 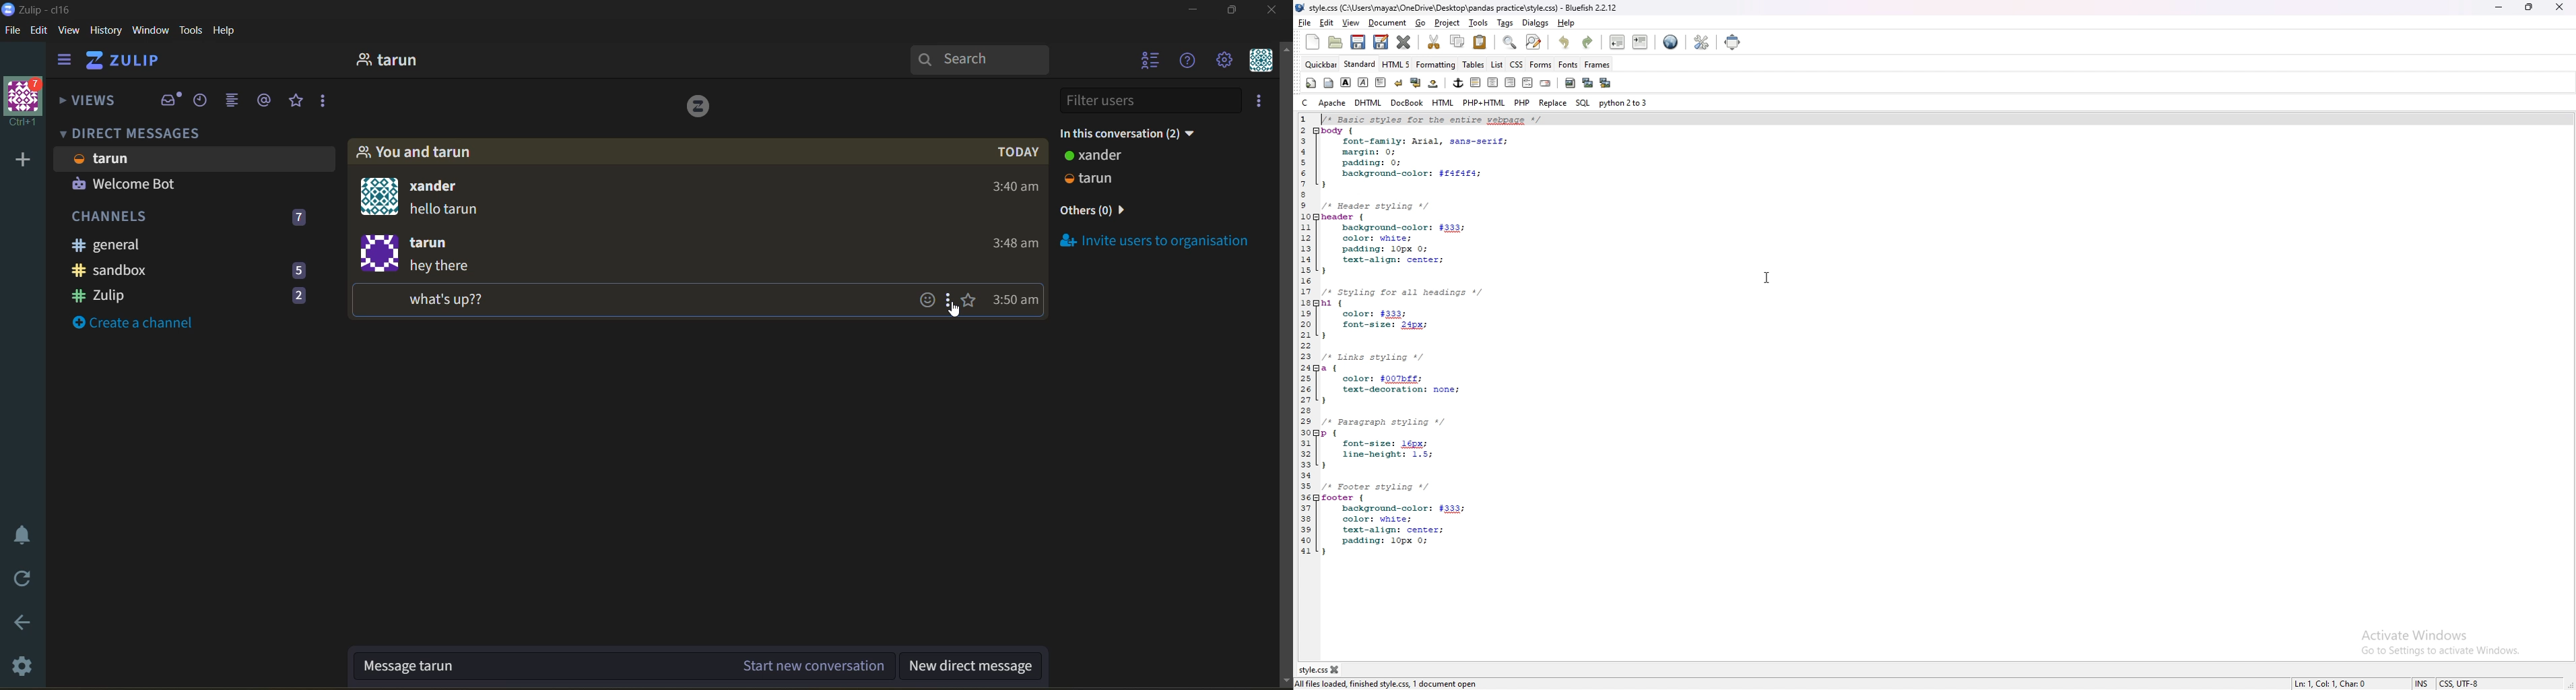 I want to click on minimize, so click(x=1195, y=10).